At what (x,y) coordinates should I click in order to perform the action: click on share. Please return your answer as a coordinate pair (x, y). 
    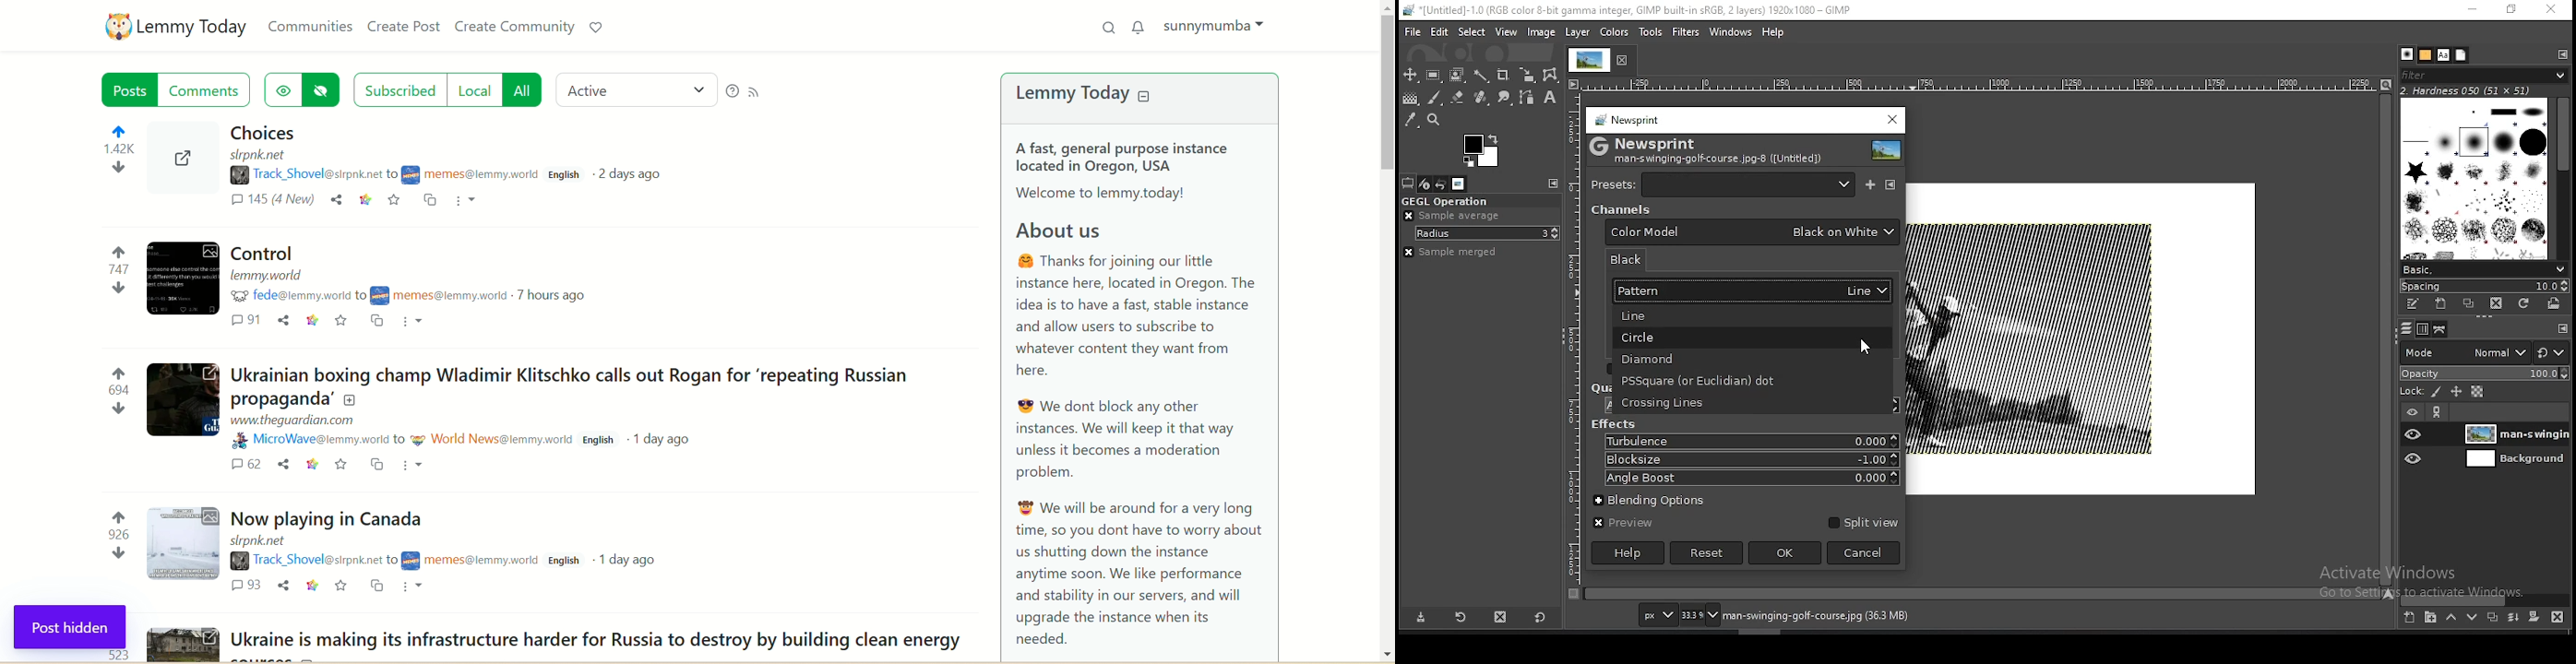
    Looking at the image, I should click on (282, 463).